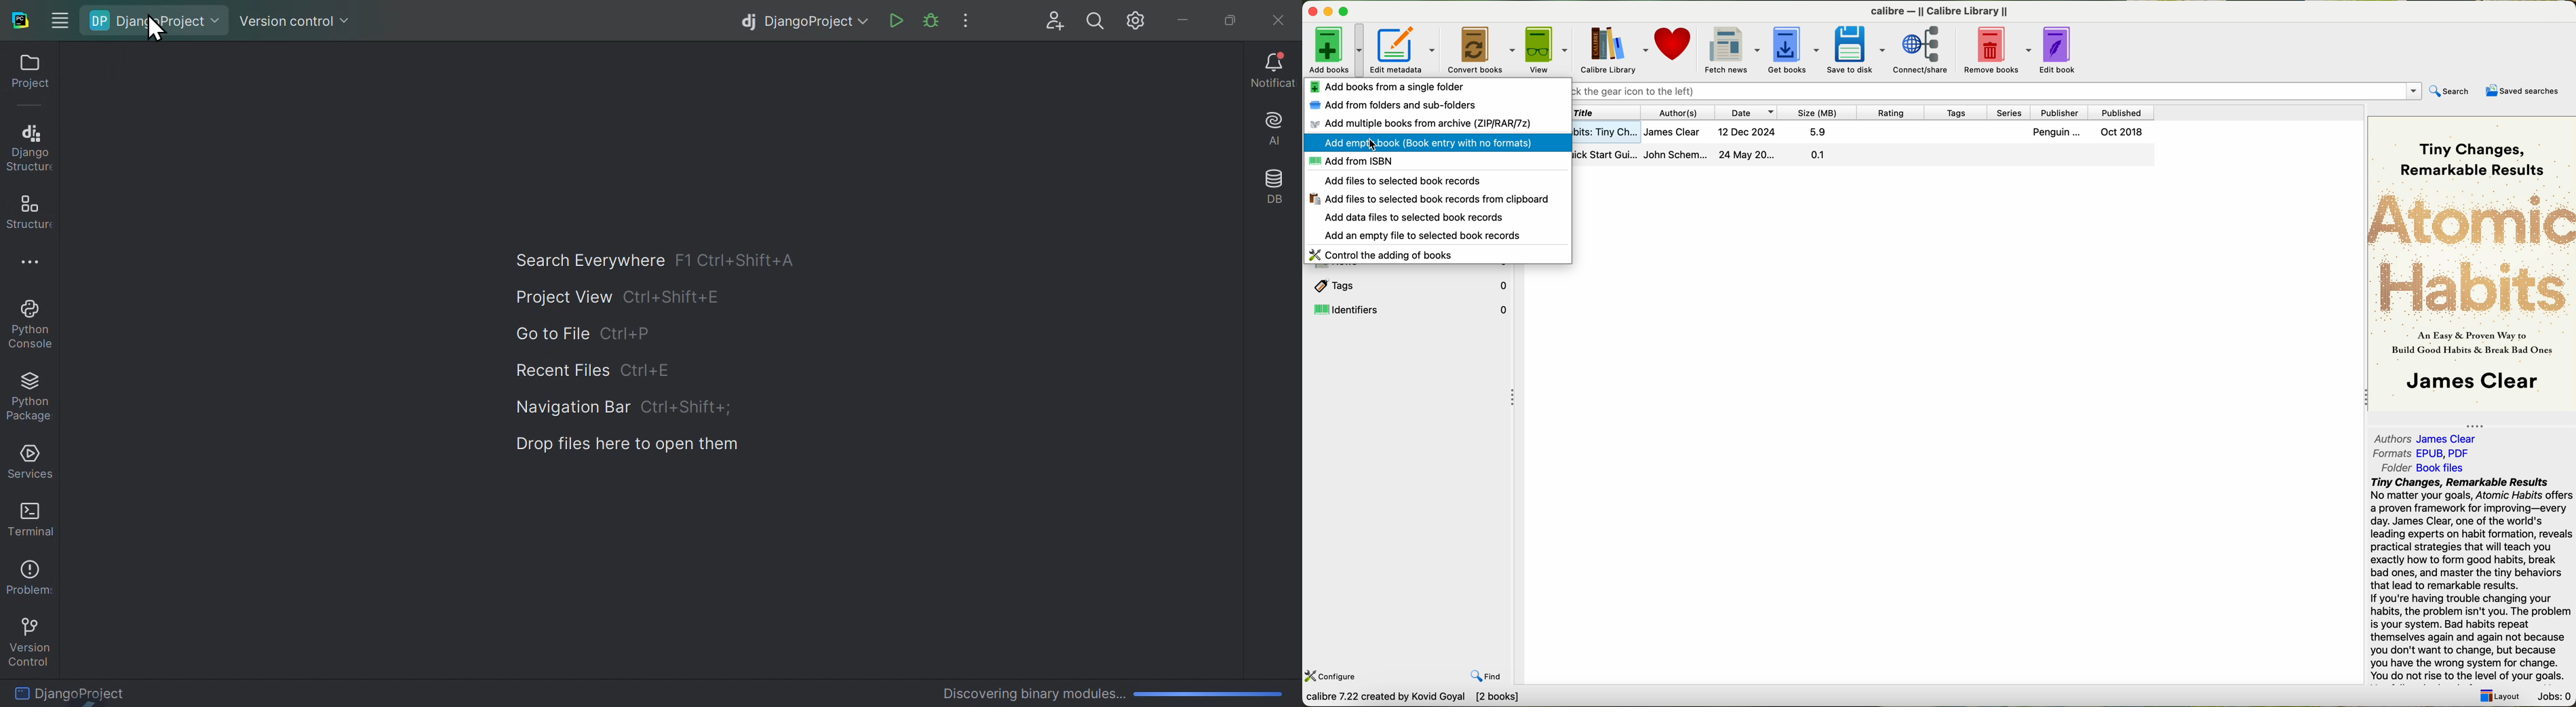 This screenshot has width=2576, height=728. Describe the element at coordinates (1376, 146) in the screenshot. I see `cursor` at that location.